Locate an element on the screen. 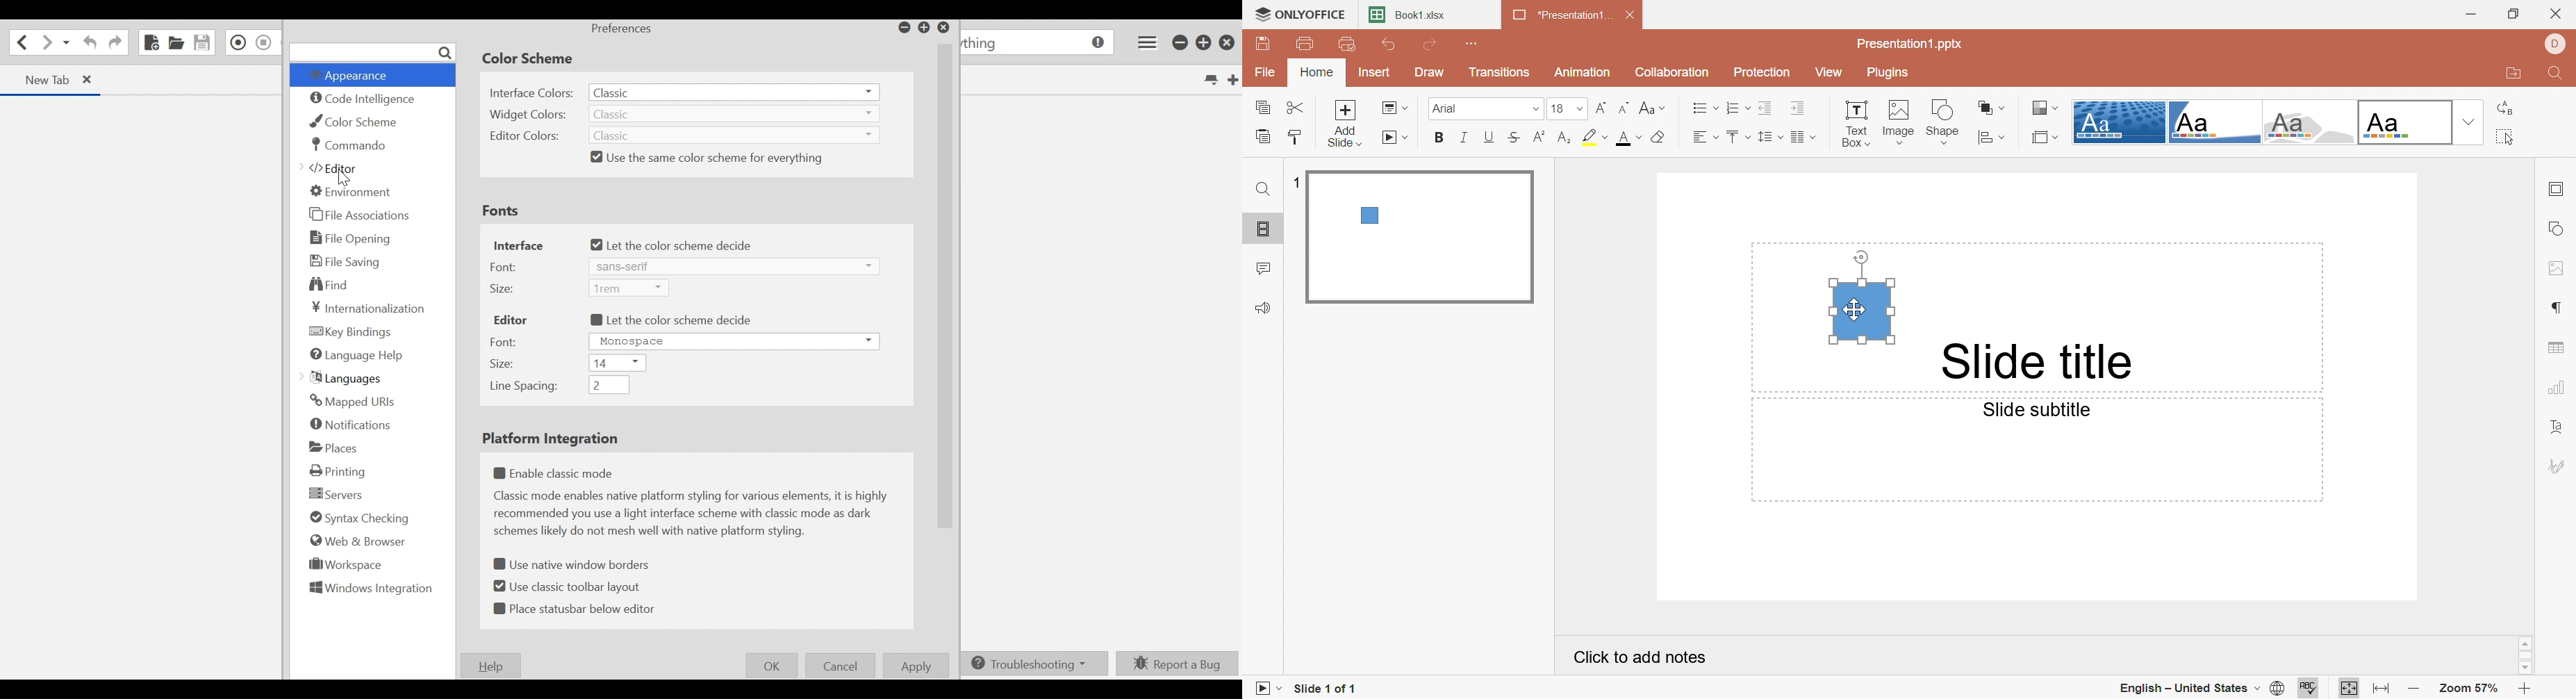 Image resolution: width=2576 pixels, height=700 pixels. Animation is located at coordinates (1581, 71).